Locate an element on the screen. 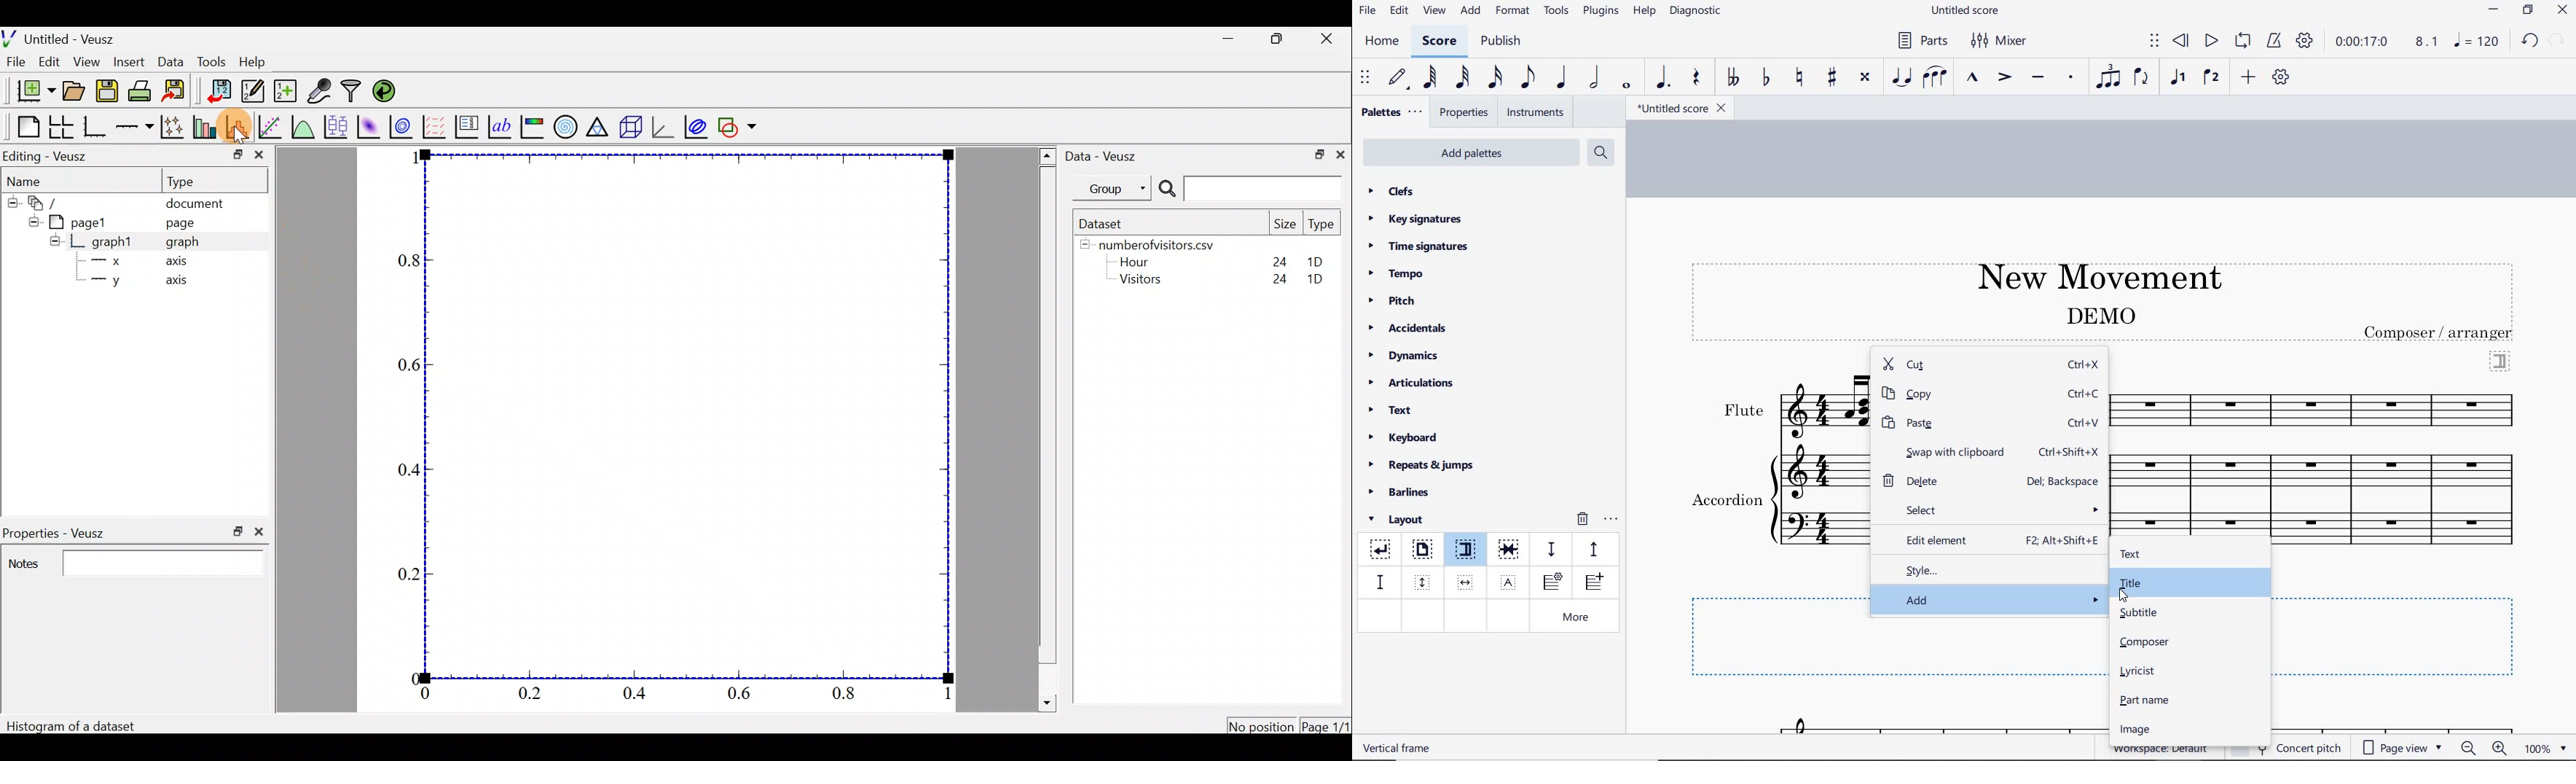 This screenshot has height=784, width=2576. file name is located at coordinates (1967, 11).